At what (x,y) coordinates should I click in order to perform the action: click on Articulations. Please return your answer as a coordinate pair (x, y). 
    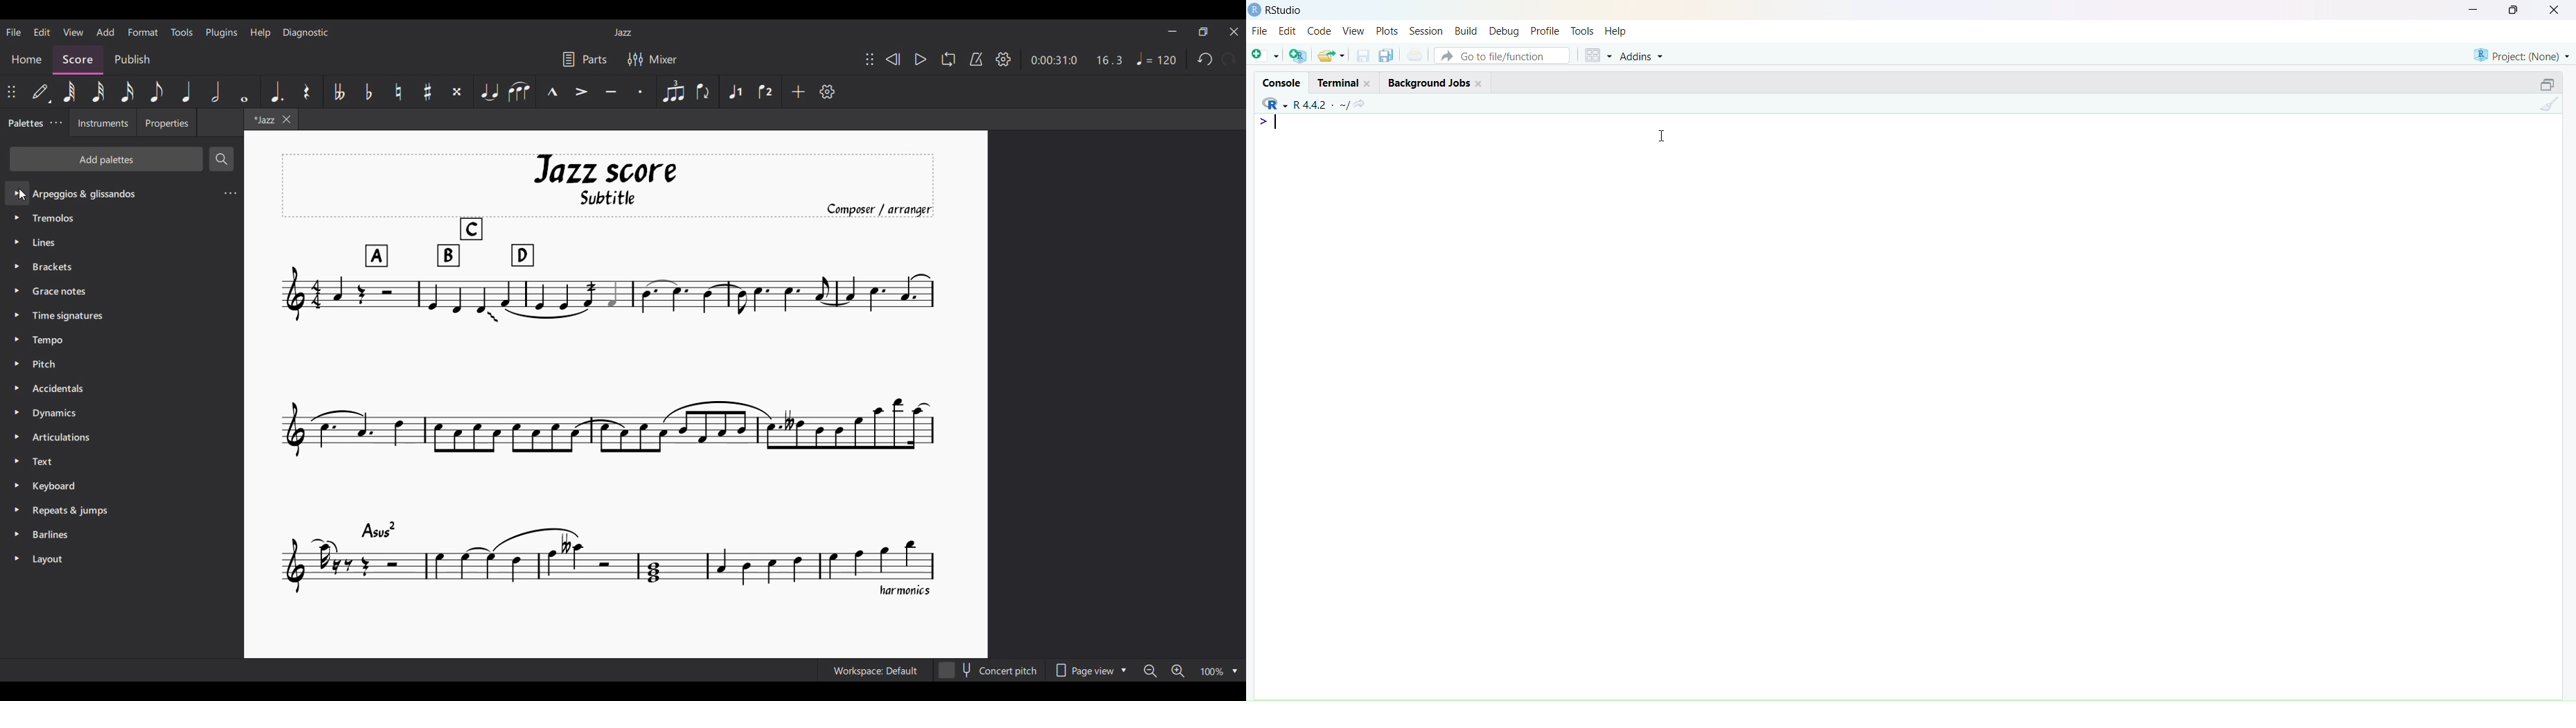
    Looking at the image, I should click on (62, 437).